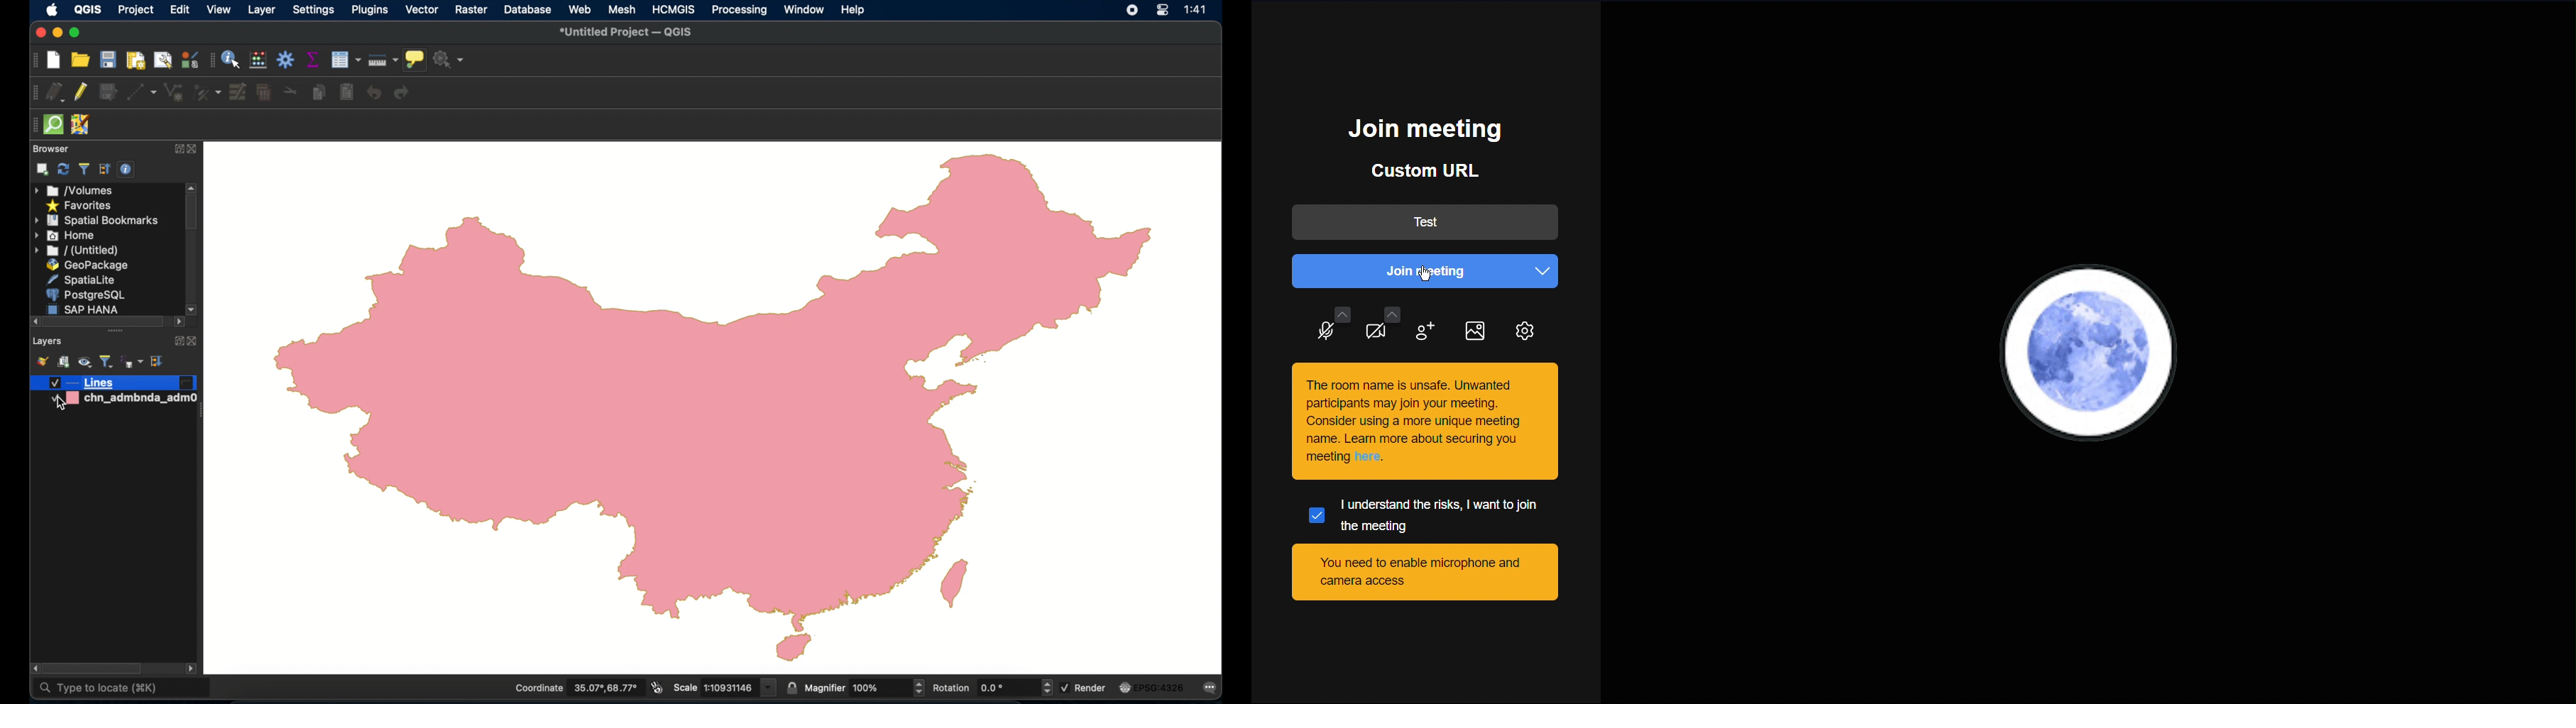  Describe the element at coordinates (175, 150) in the screenshot. I see `expand` at that location.